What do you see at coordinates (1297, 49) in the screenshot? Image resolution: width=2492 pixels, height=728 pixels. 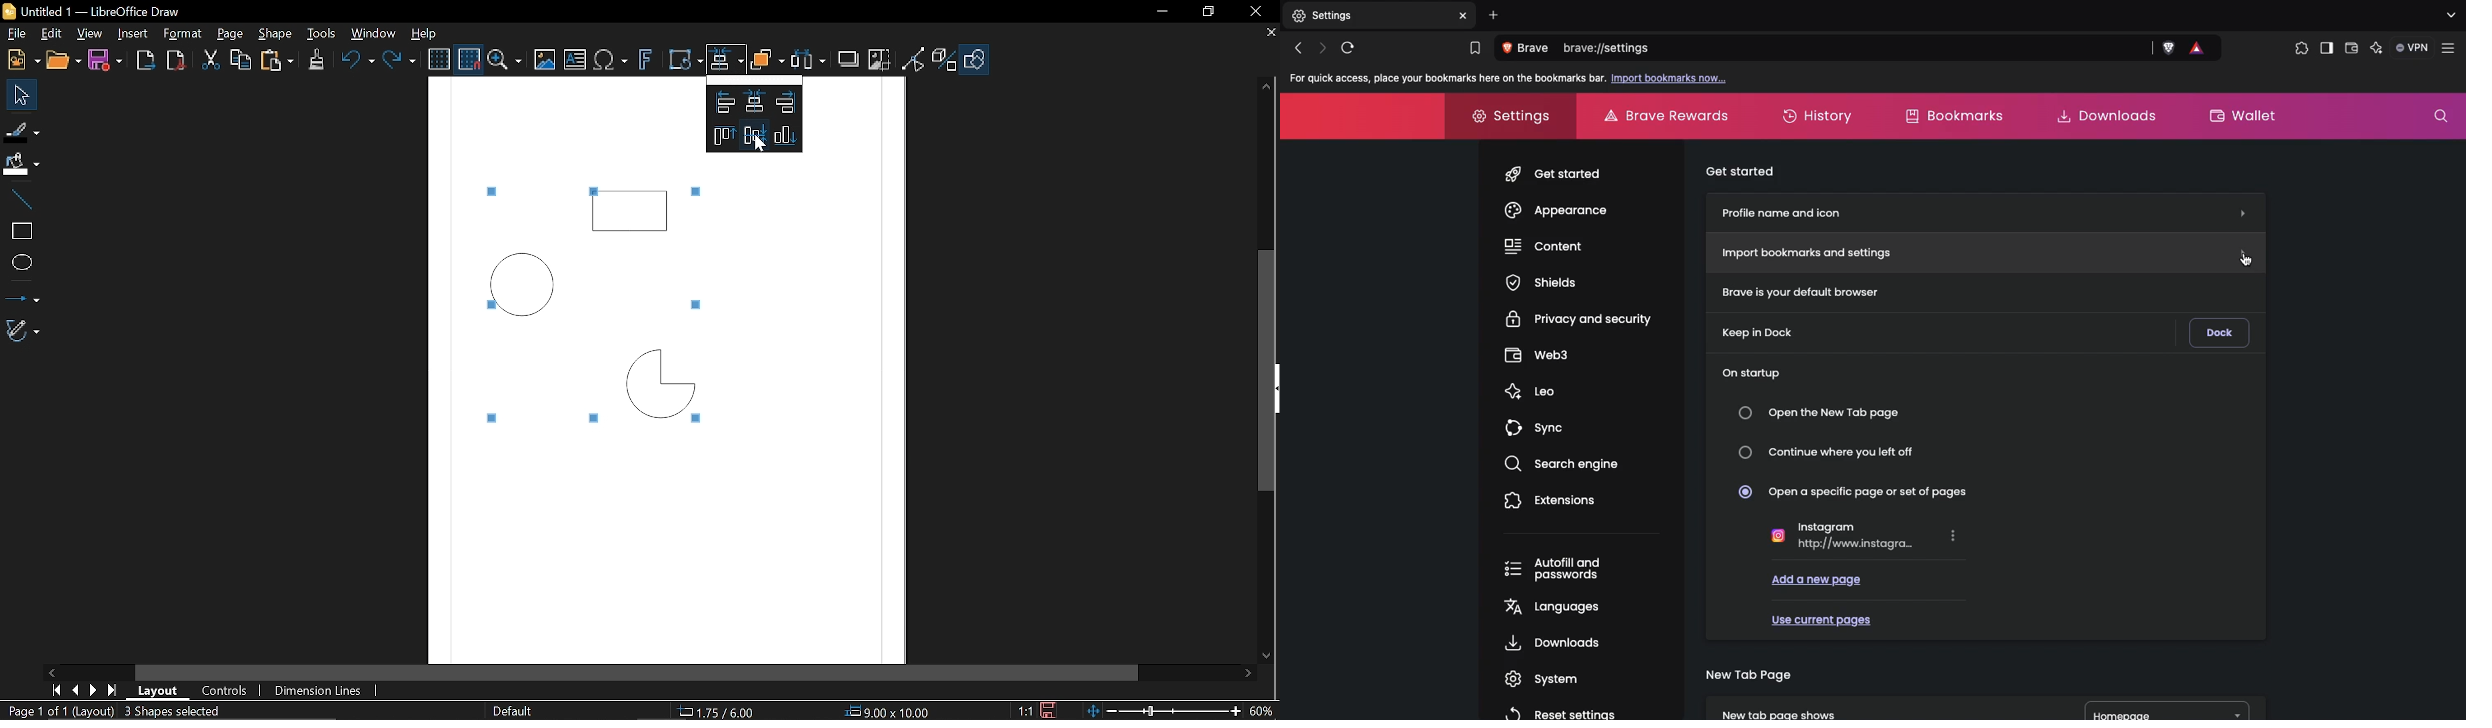 I see `Click to go back, hold to see history` at bounding box center [1297, 49].